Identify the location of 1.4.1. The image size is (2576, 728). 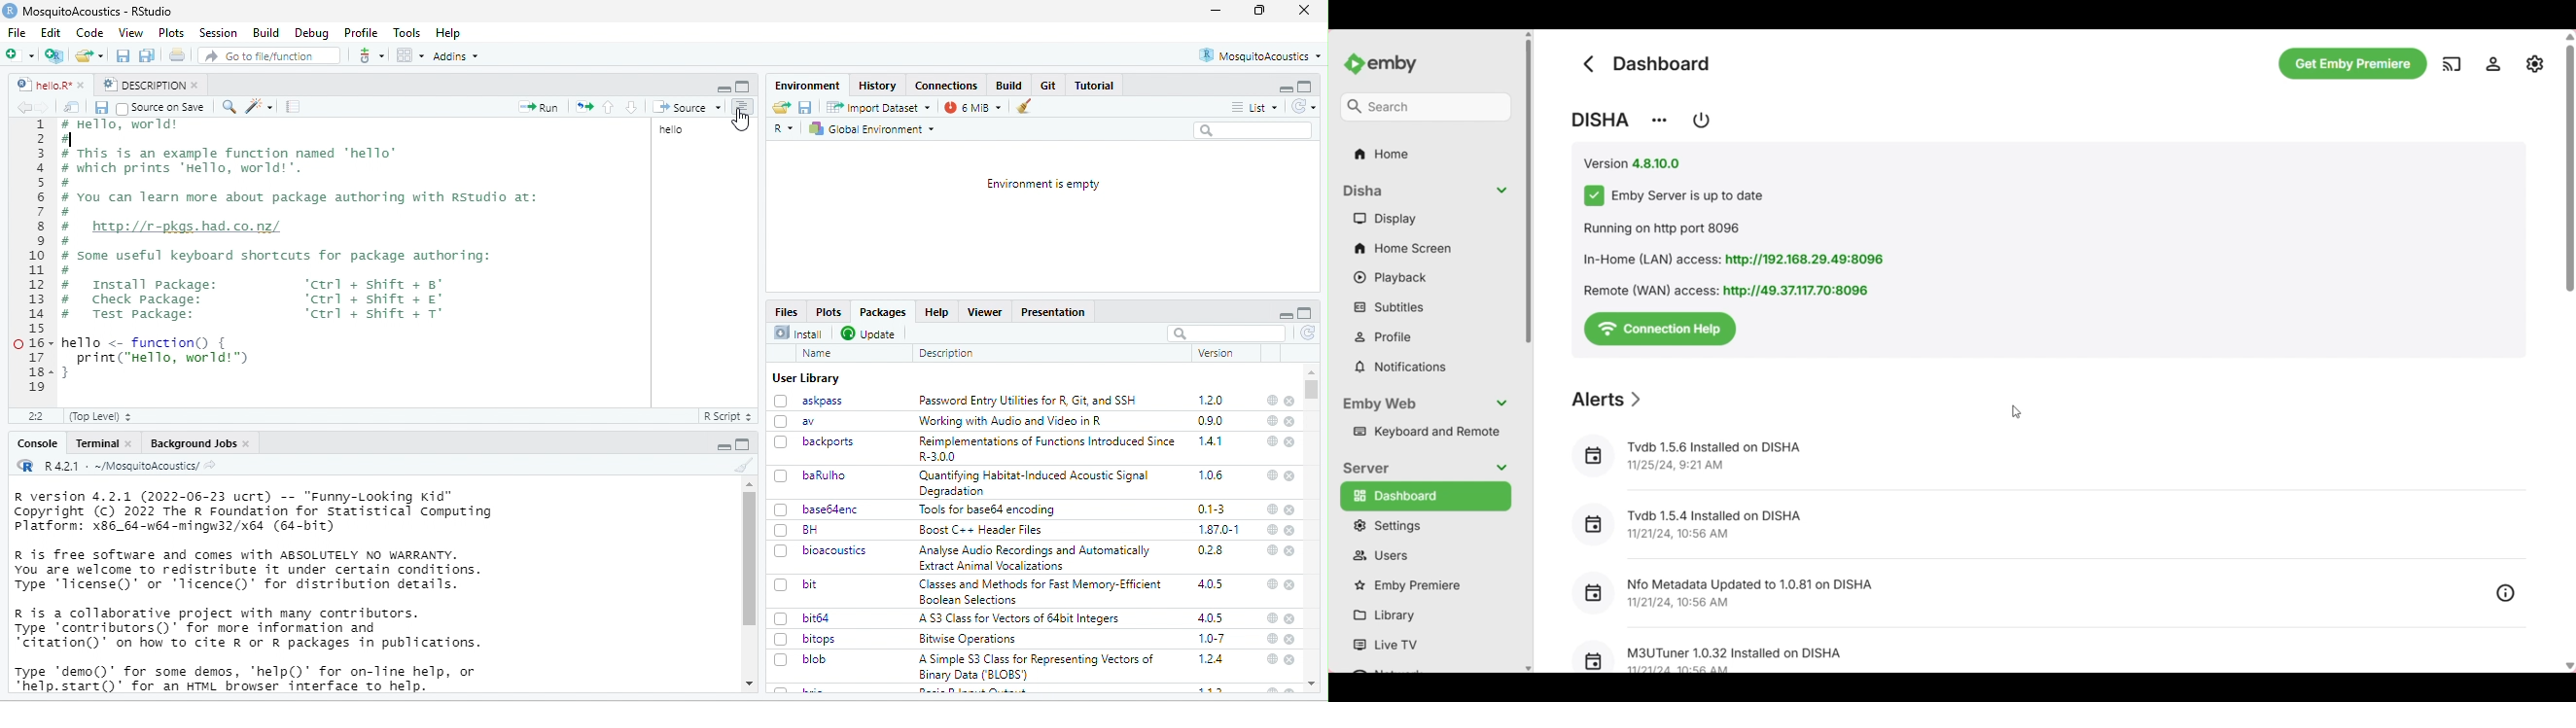
(1212, 441).